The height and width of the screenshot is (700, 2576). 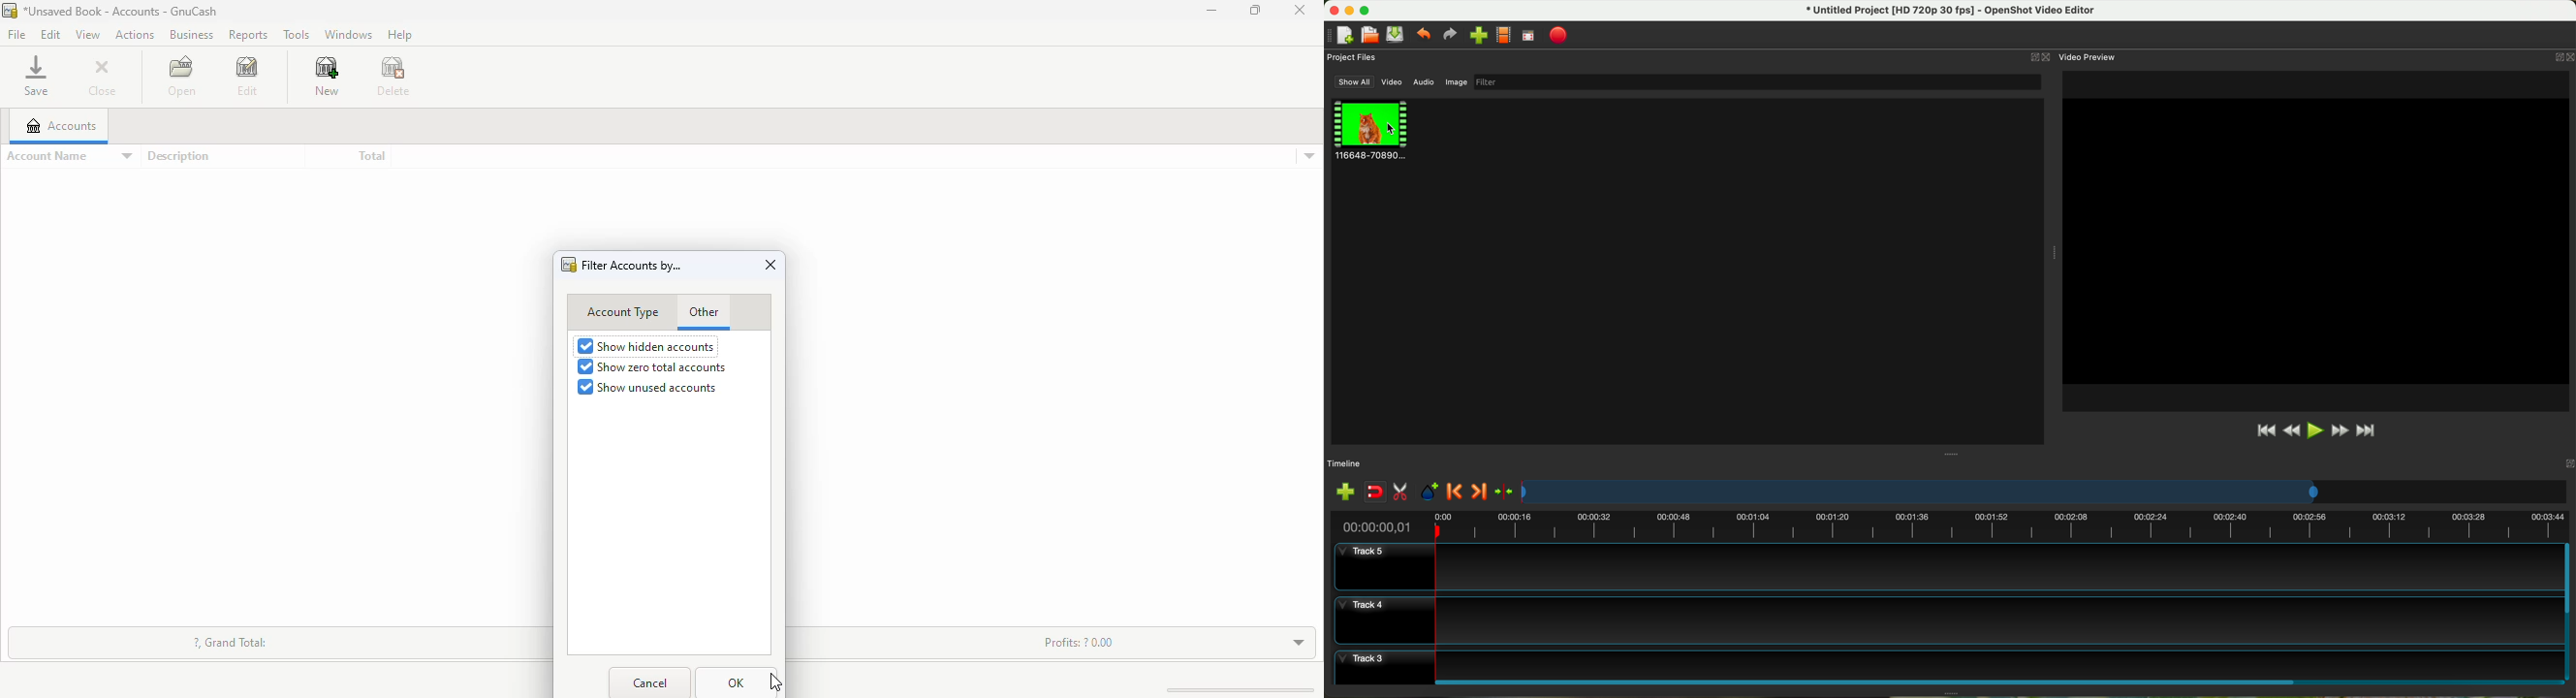 What do you see at coordinates (776, 683) in the screenshot?
I see `cursor` at bounding box center [776, 683].